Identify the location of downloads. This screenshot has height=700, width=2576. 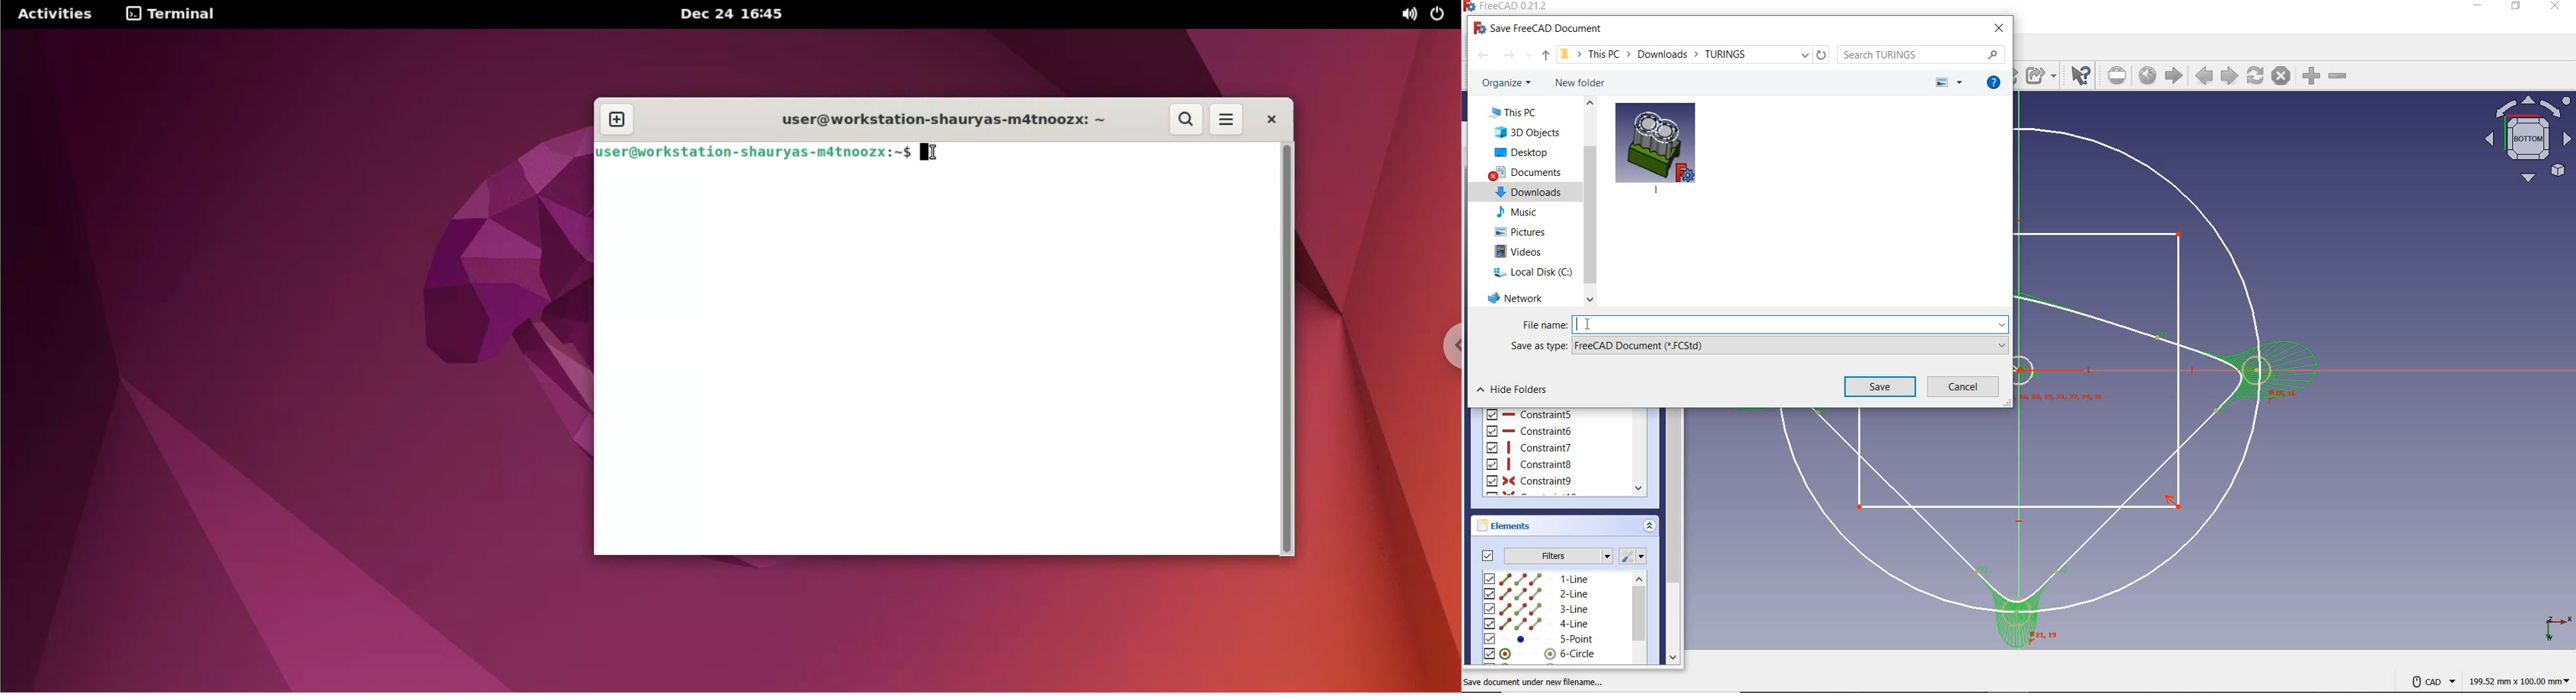
(1529, 191).